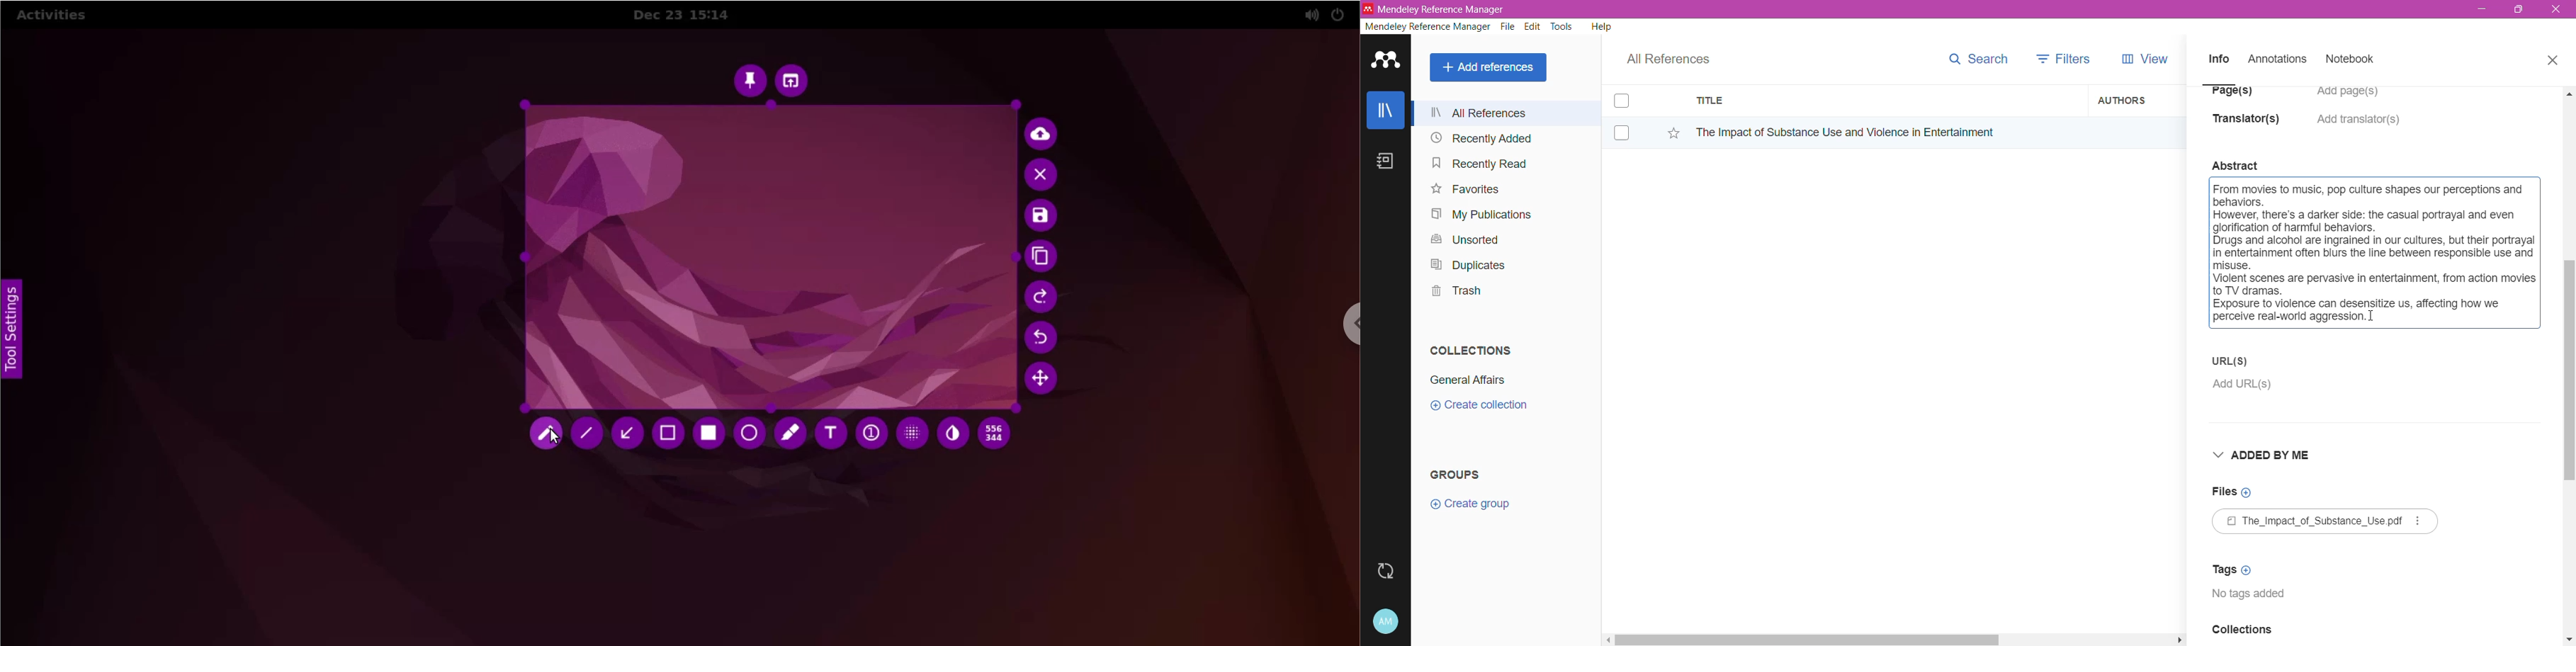 This screenshot has height=672, width=2576. What do you see at coordinates (1479, 163) in the screenshot?
I see `Recently Read` at bounding box center [1479, 163].